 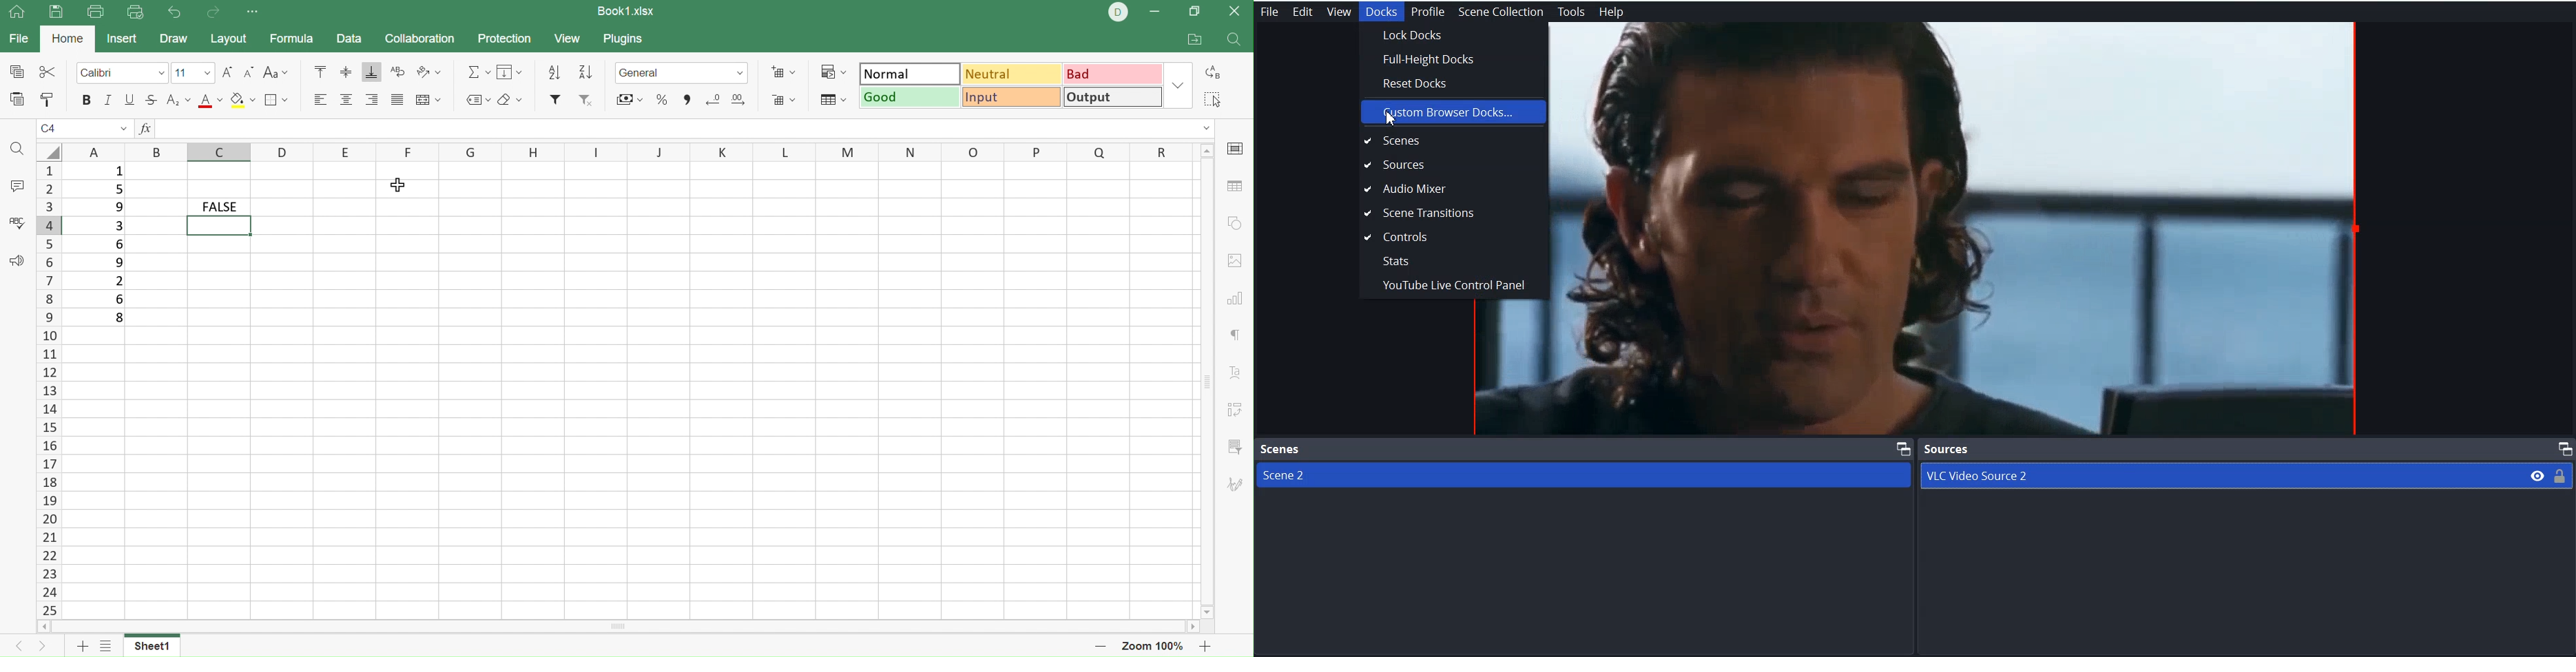 What do you see at coordinates (586, 100) in the screenshot?
I see `Remove` at bounding box center [586, 100].